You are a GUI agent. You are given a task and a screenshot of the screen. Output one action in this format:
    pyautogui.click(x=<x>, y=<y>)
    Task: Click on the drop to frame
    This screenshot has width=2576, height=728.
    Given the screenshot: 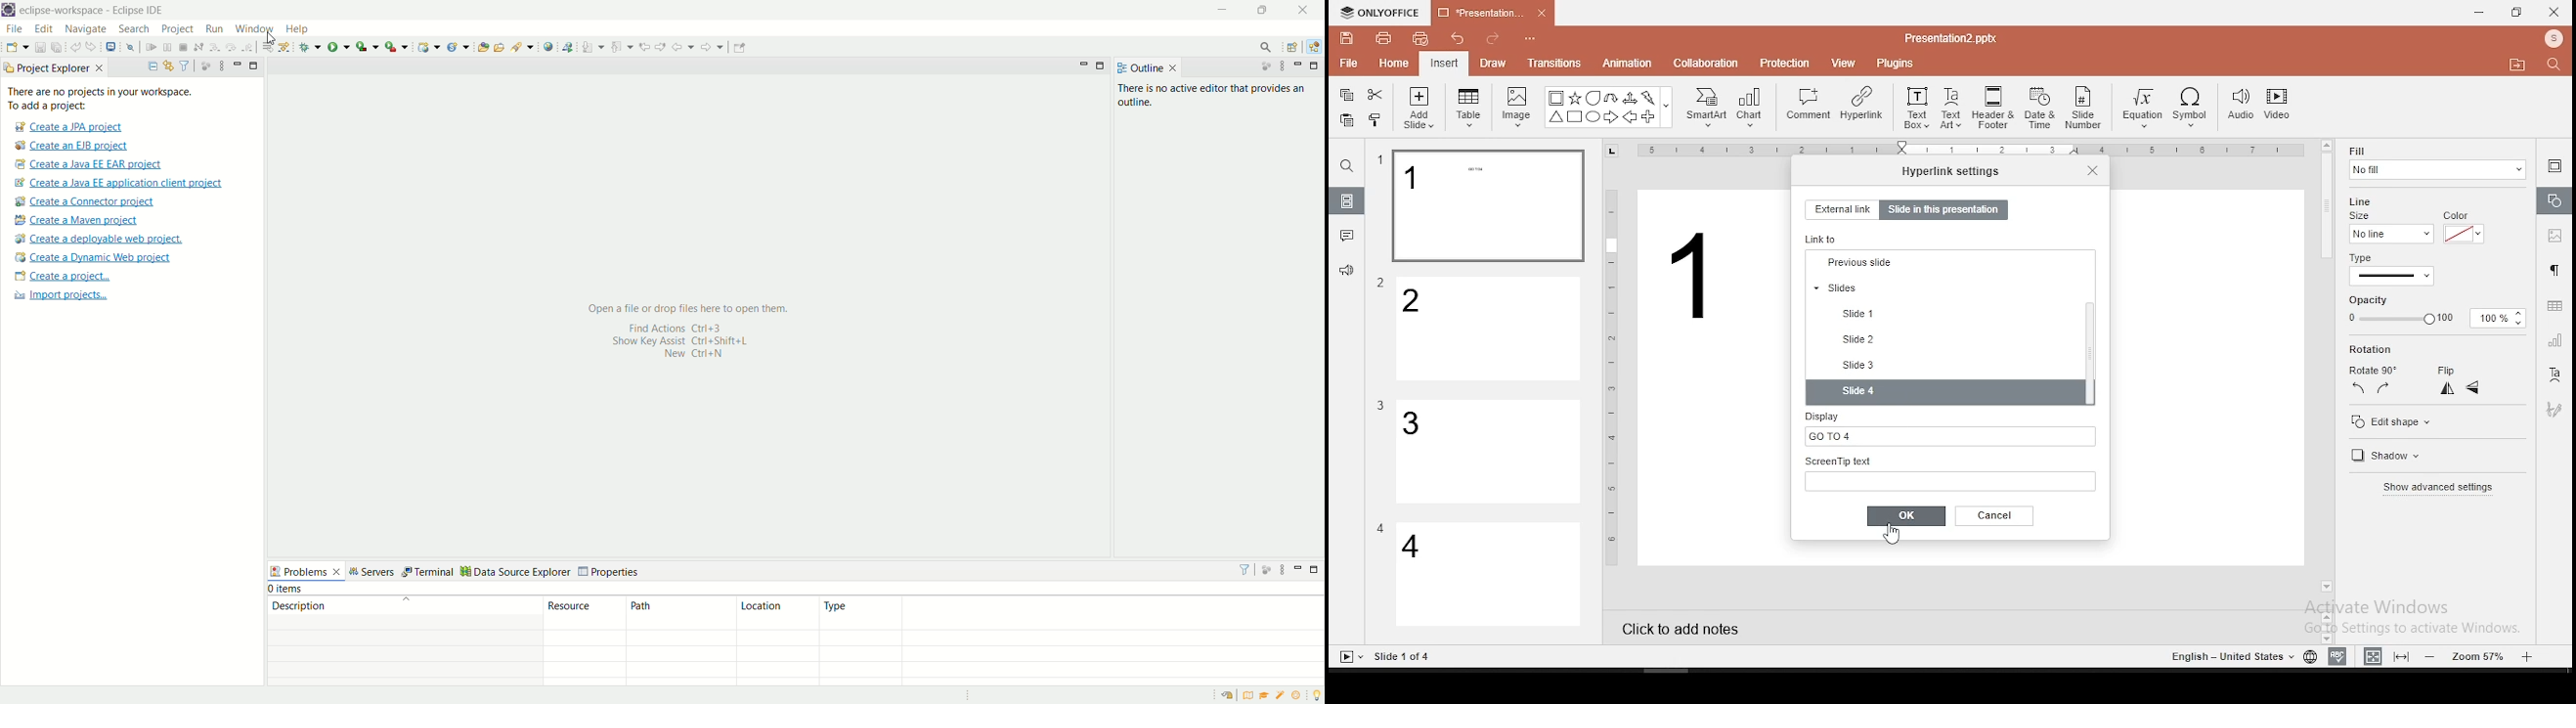 What is the action you would take?
    pyautogui.click(x=264, y=47)
    